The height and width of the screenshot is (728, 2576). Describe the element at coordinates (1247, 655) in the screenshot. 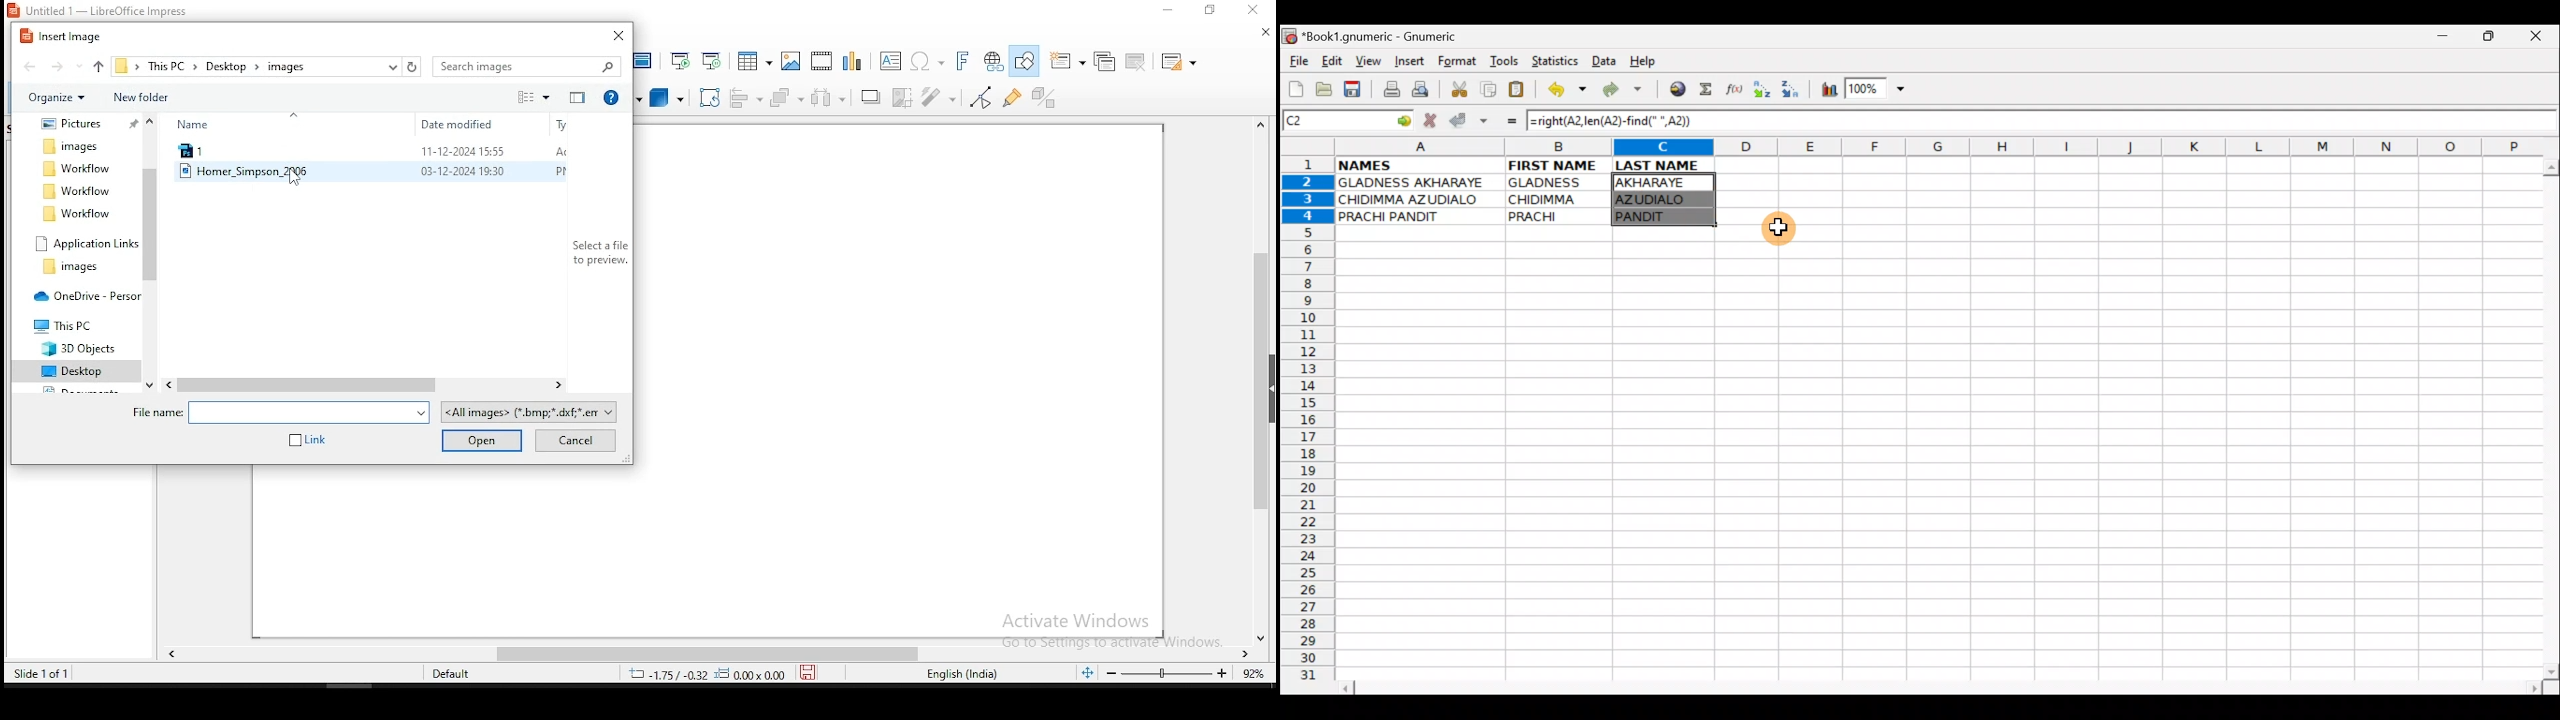

I see `scroll right` at that location.